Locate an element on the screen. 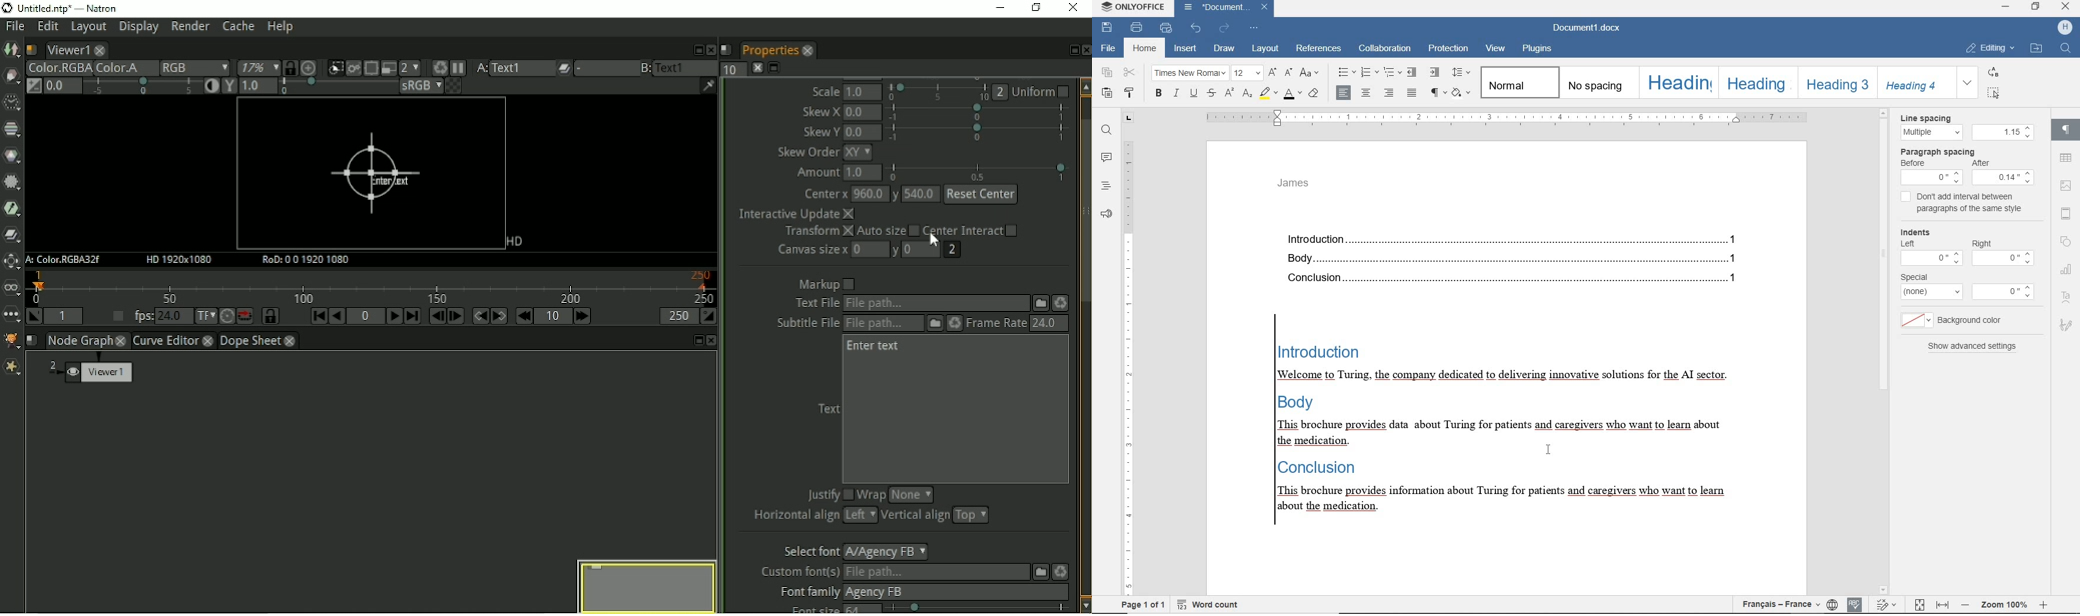 The width and height of the screenshot is (2100, 616). Introduction is located at coordinates (1345, 352).